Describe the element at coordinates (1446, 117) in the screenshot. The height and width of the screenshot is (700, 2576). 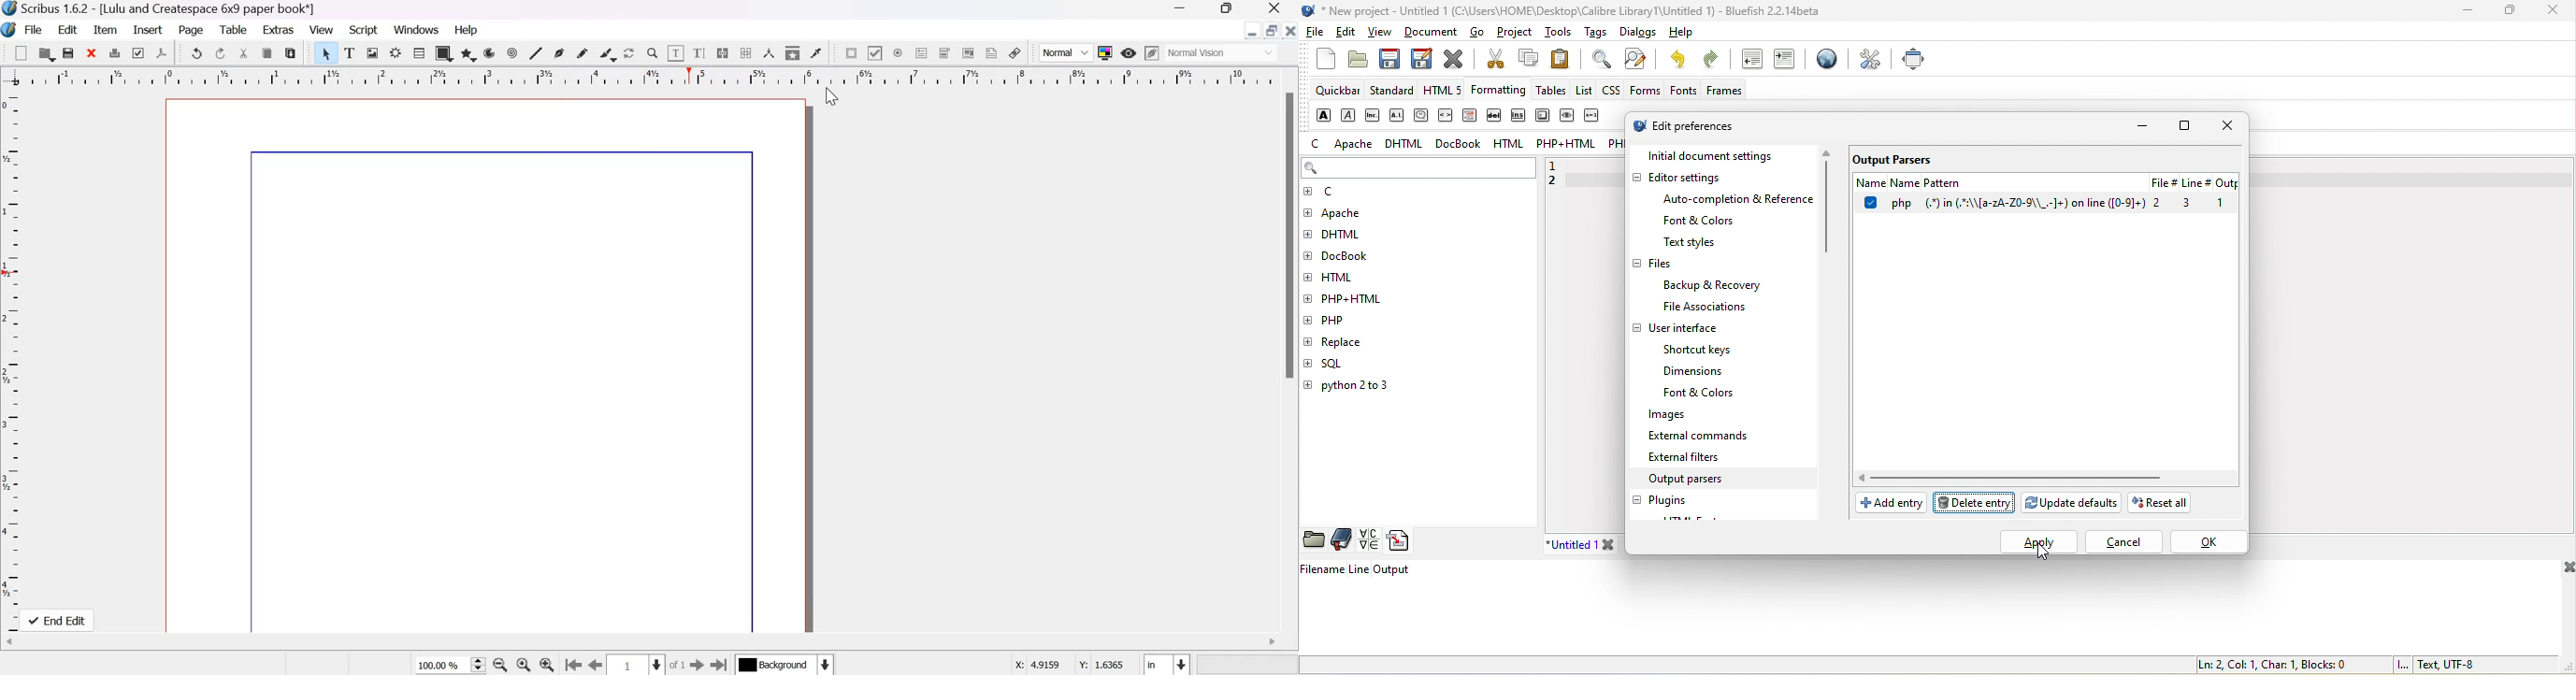
I see `code` at that location.